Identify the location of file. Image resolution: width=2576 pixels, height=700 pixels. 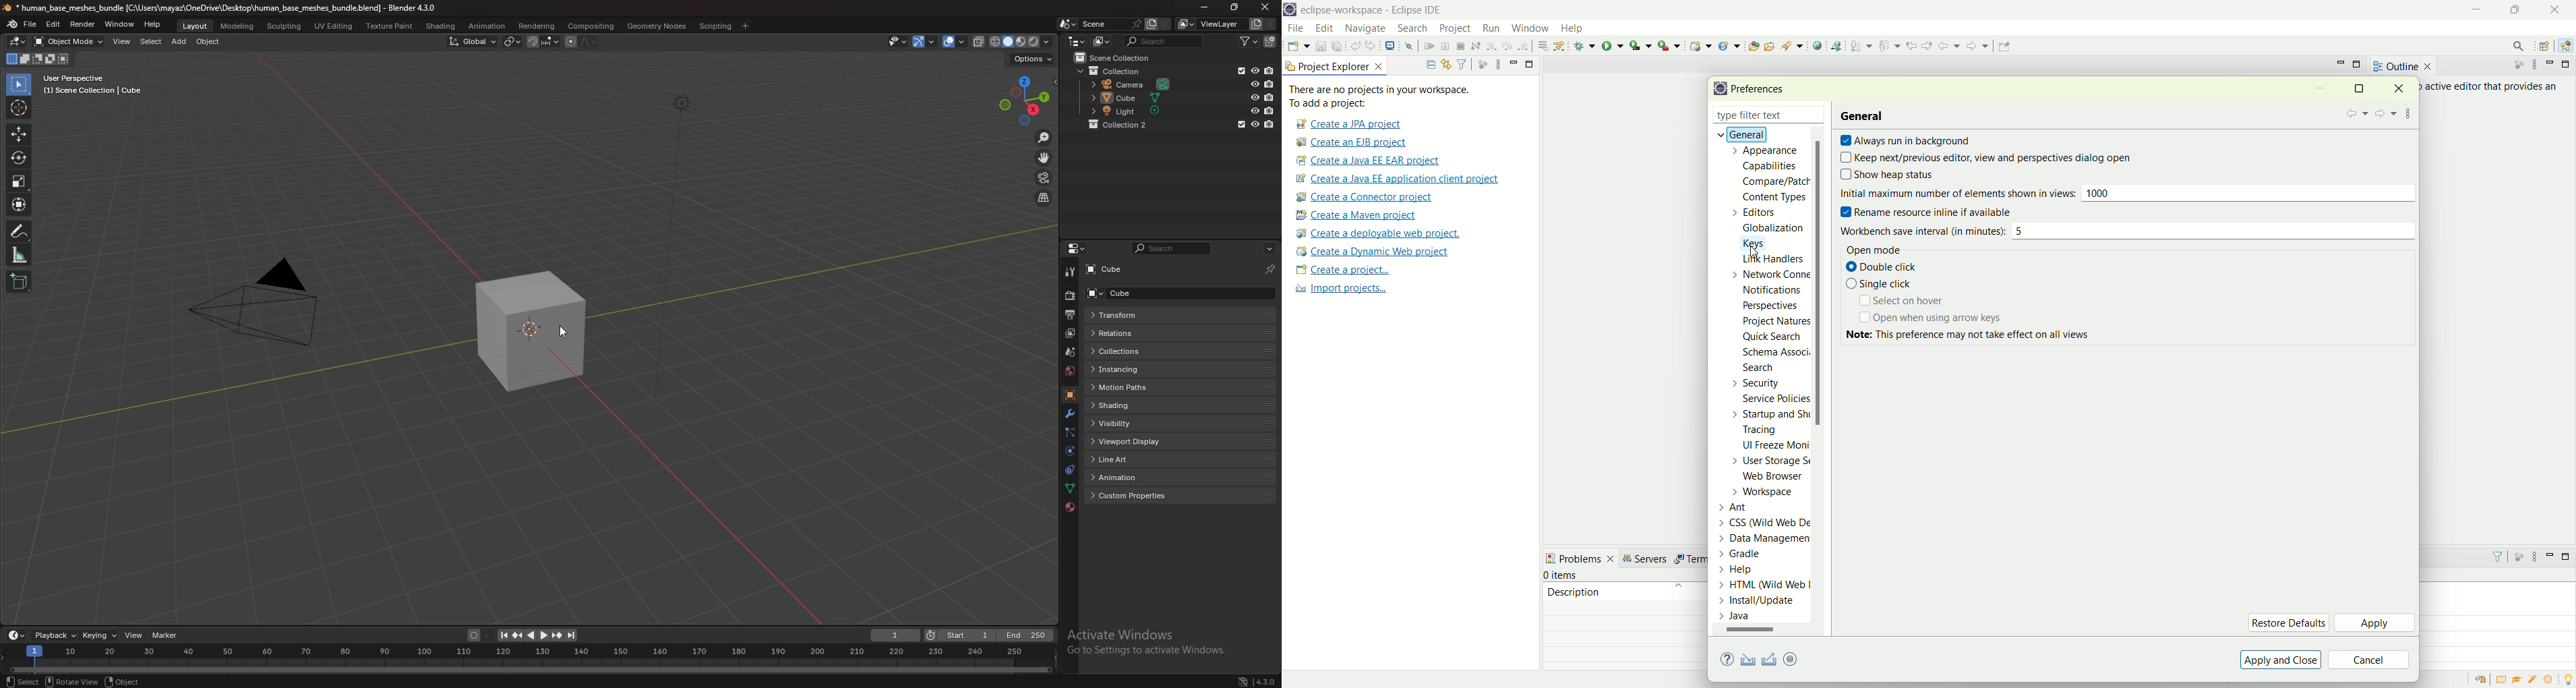
(31, 25).